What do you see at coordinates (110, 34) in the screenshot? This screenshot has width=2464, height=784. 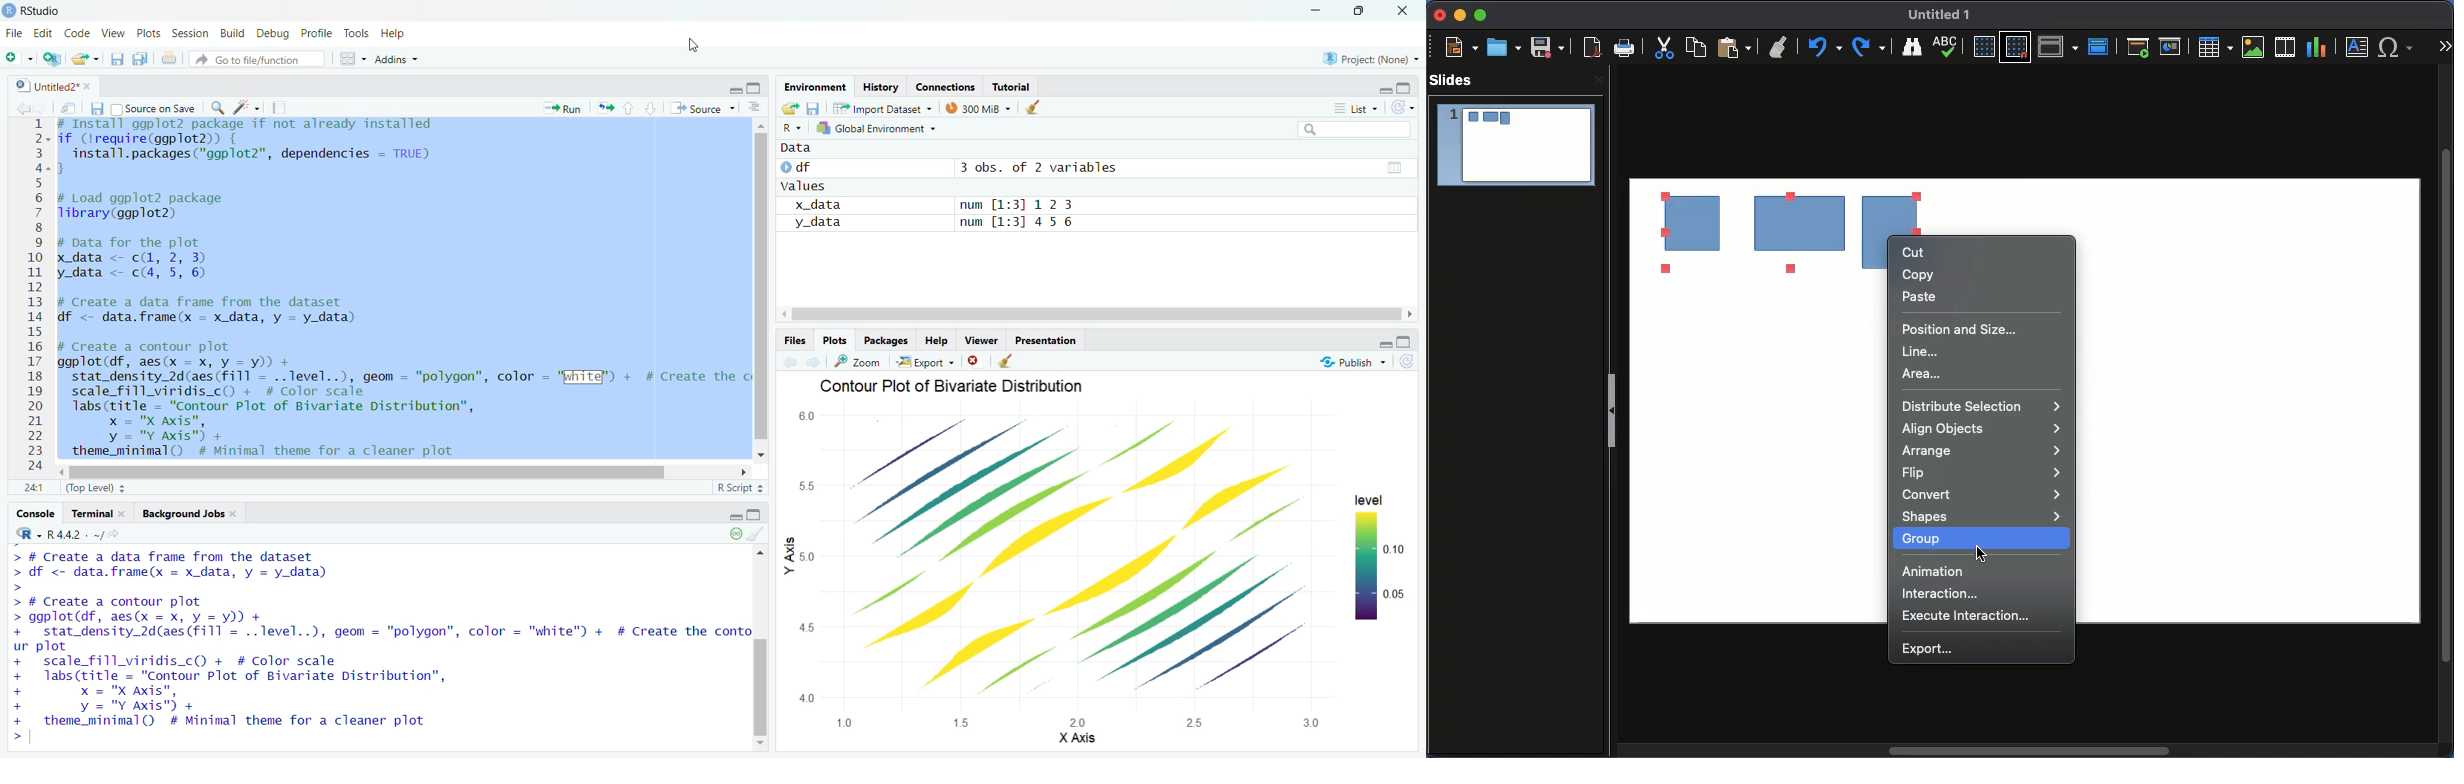 I see `View` at bounding box center [110, 34].